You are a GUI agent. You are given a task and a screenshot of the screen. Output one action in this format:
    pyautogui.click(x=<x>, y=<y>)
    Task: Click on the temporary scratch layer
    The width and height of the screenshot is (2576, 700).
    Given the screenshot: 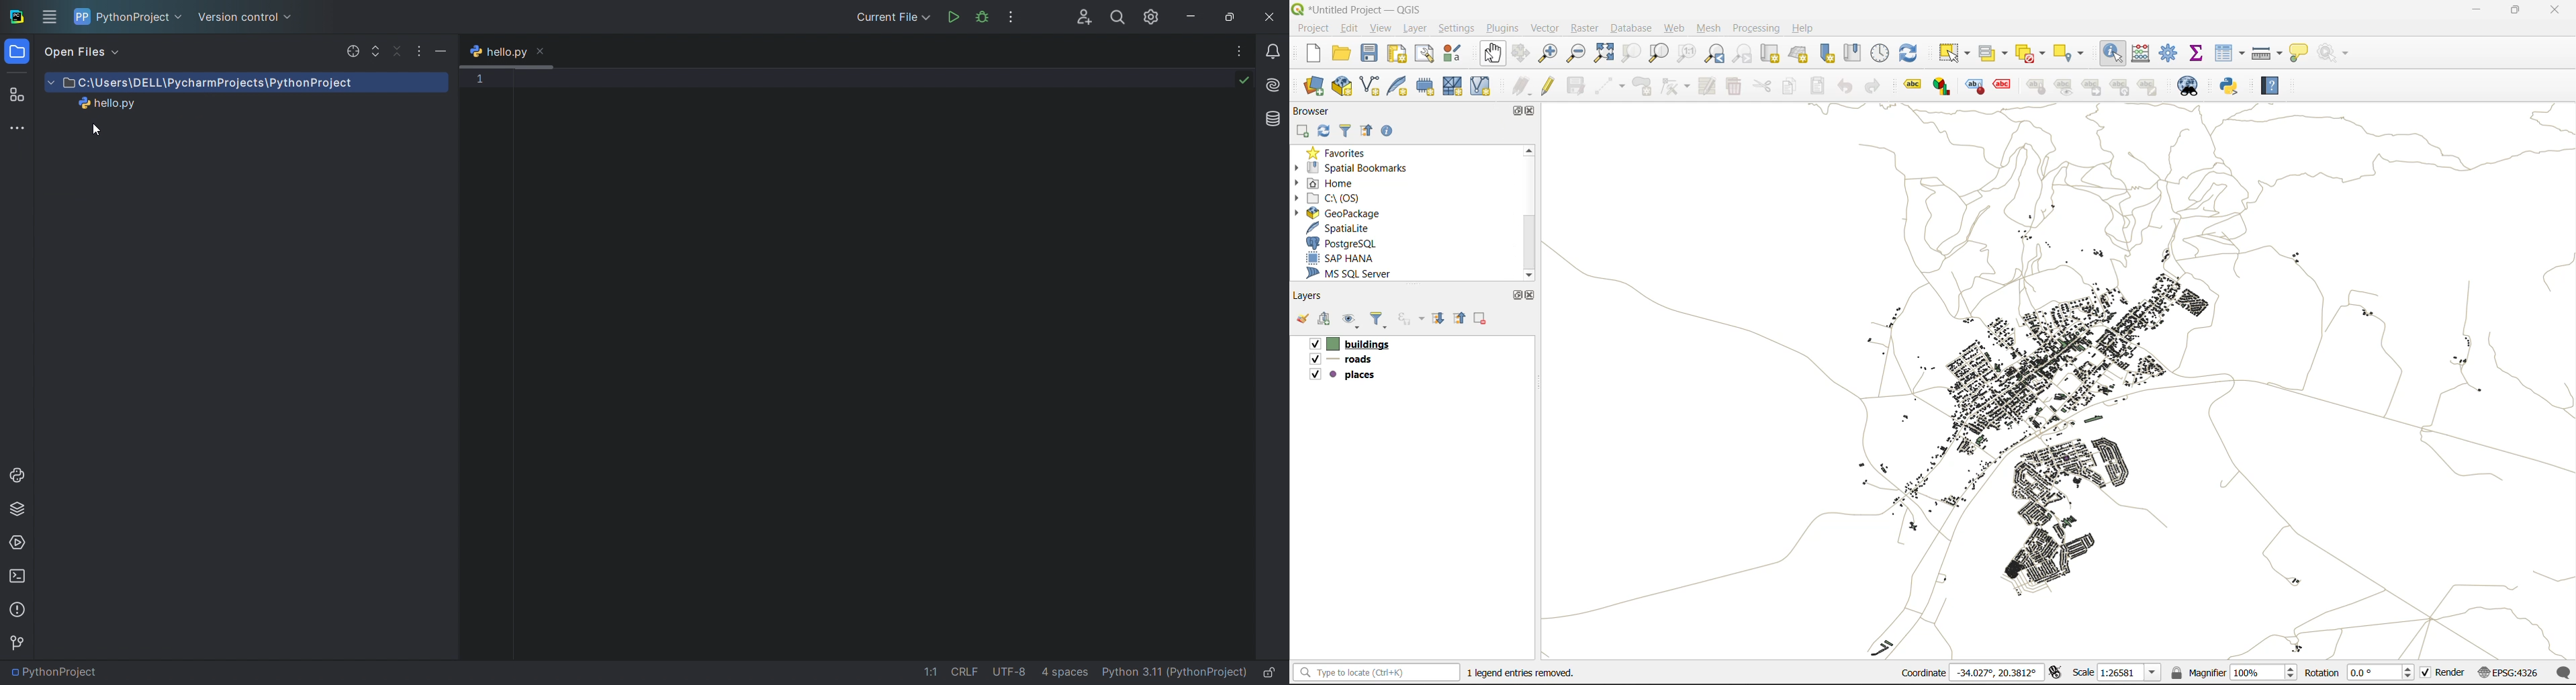 What is the action you would take?
    pyautogui.click(x=1425, y=86)
    